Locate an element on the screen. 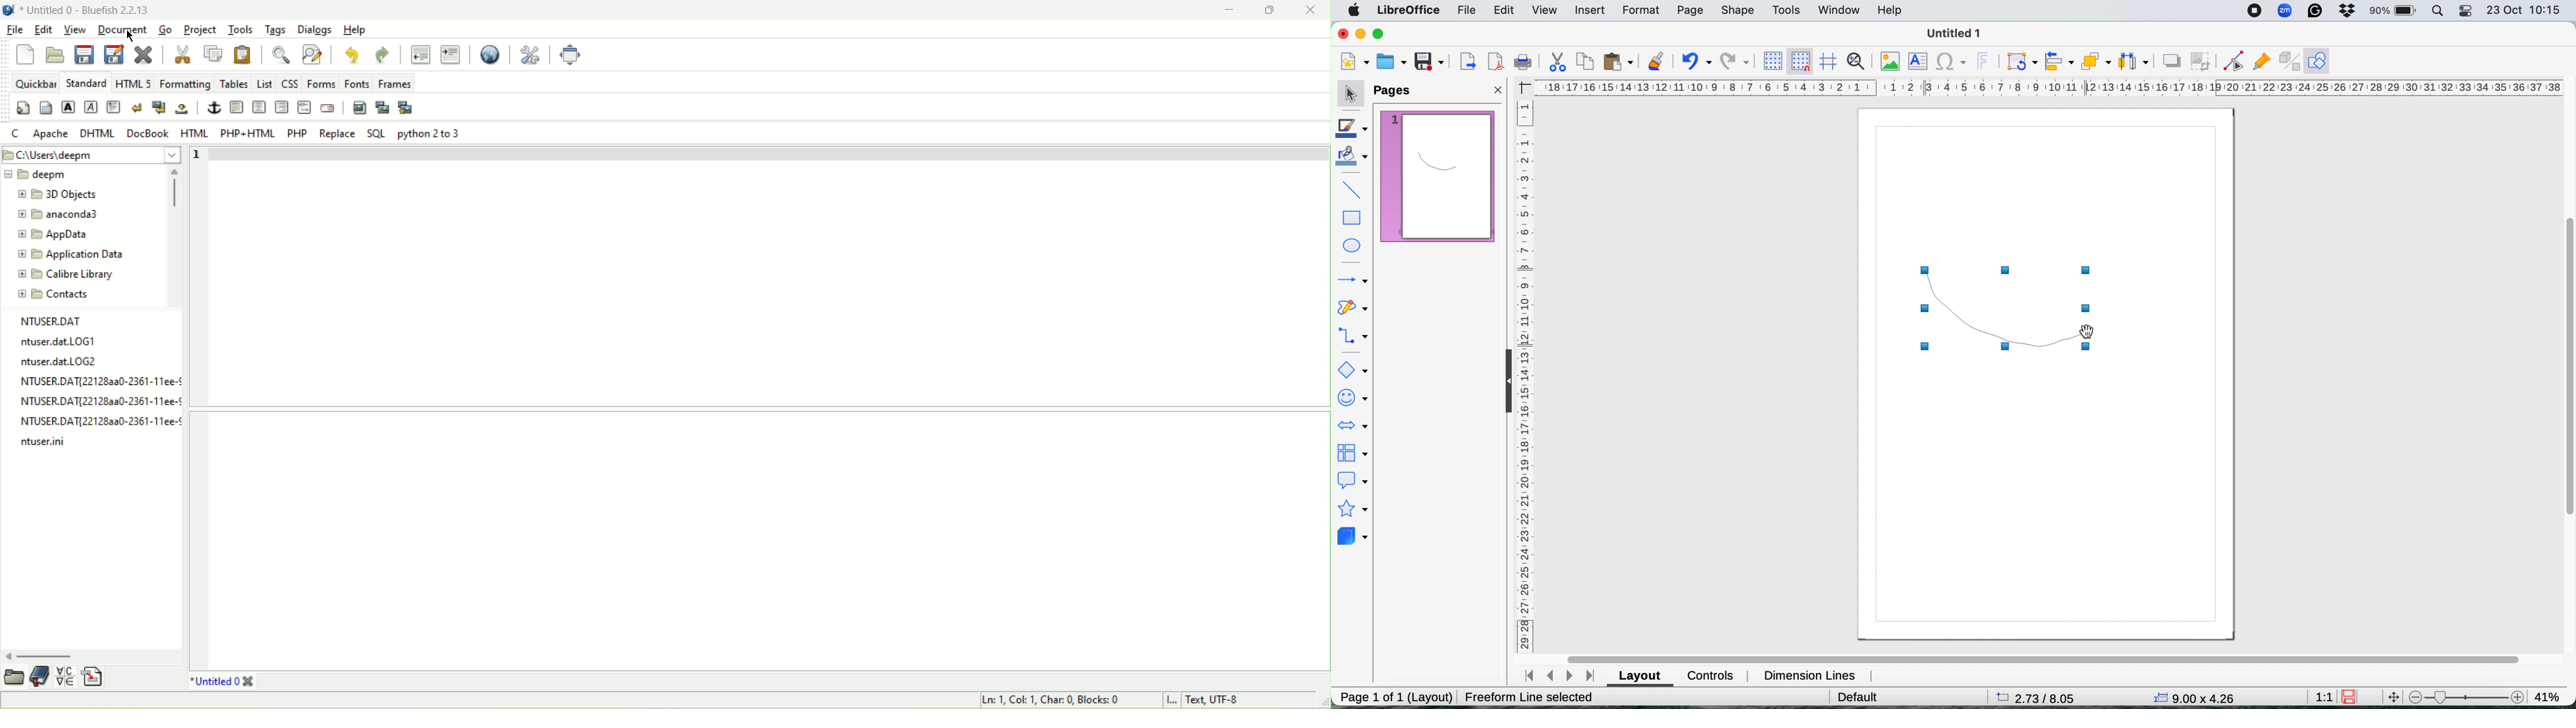 The height and width of the screenshot is (728, 2576). arrange is located at coordinates (2096, 62).